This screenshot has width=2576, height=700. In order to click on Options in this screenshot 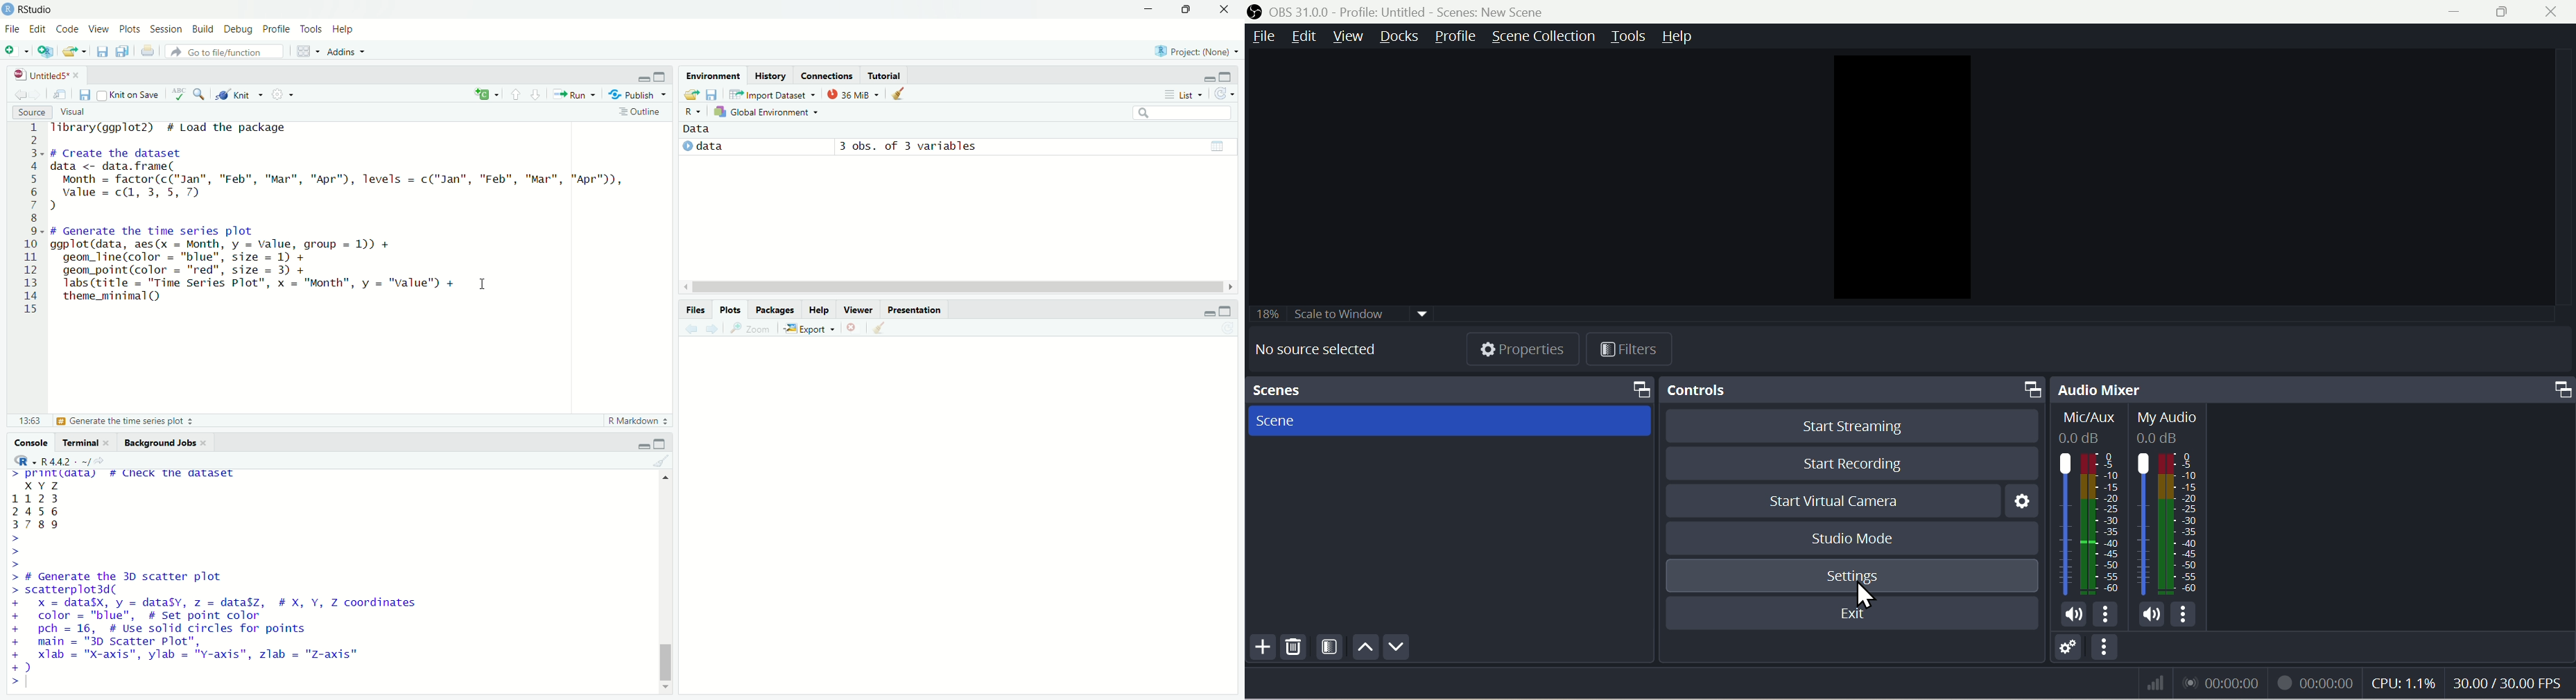, I will do `click(2186, 615)`.